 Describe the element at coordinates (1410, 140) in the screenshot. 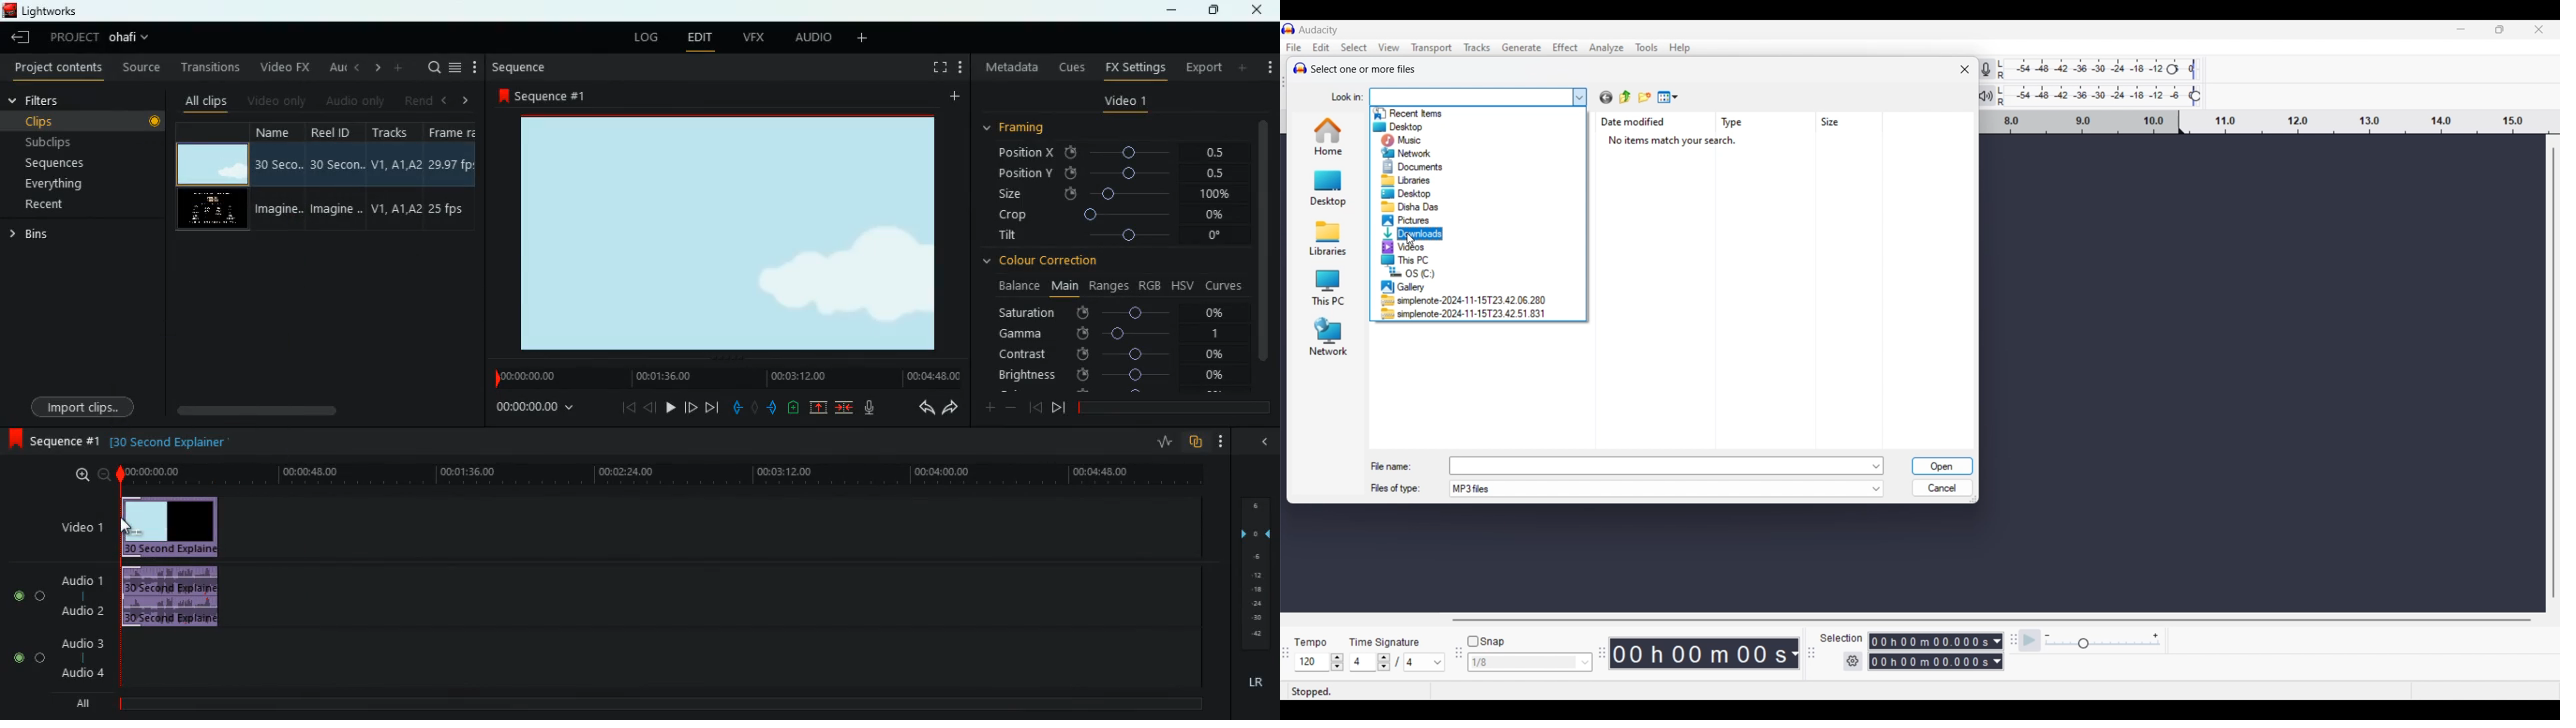

I see `Music` at that location.